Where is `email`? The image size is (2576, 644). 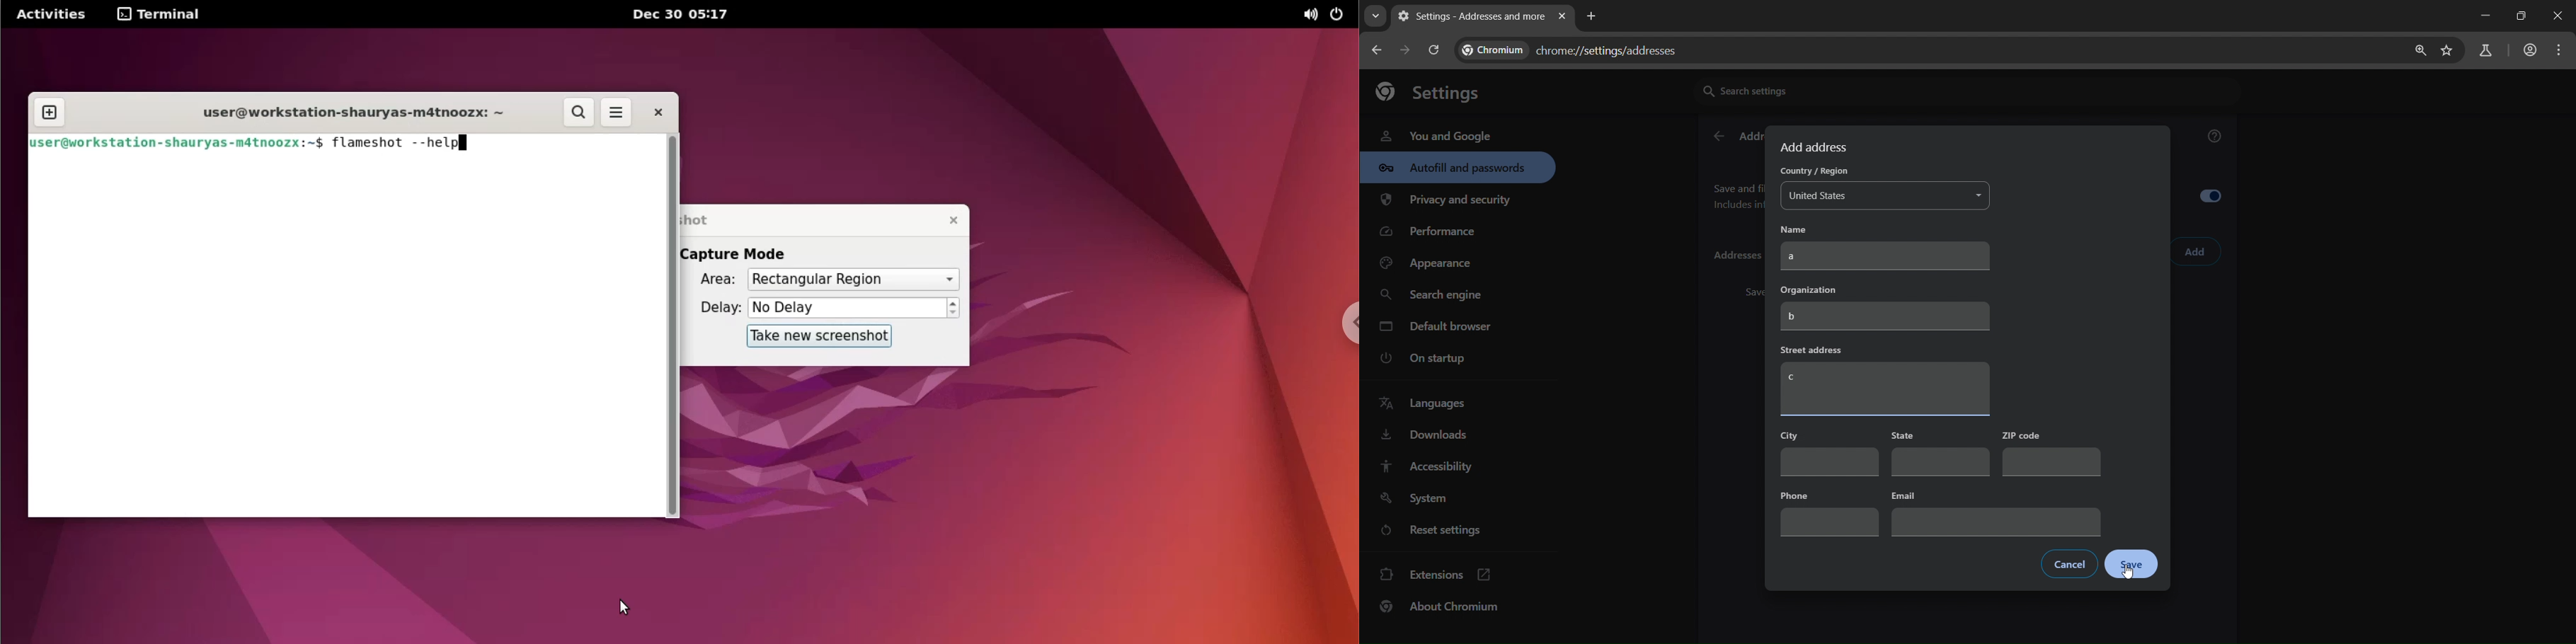
email is located at coordinates (1994, 512).